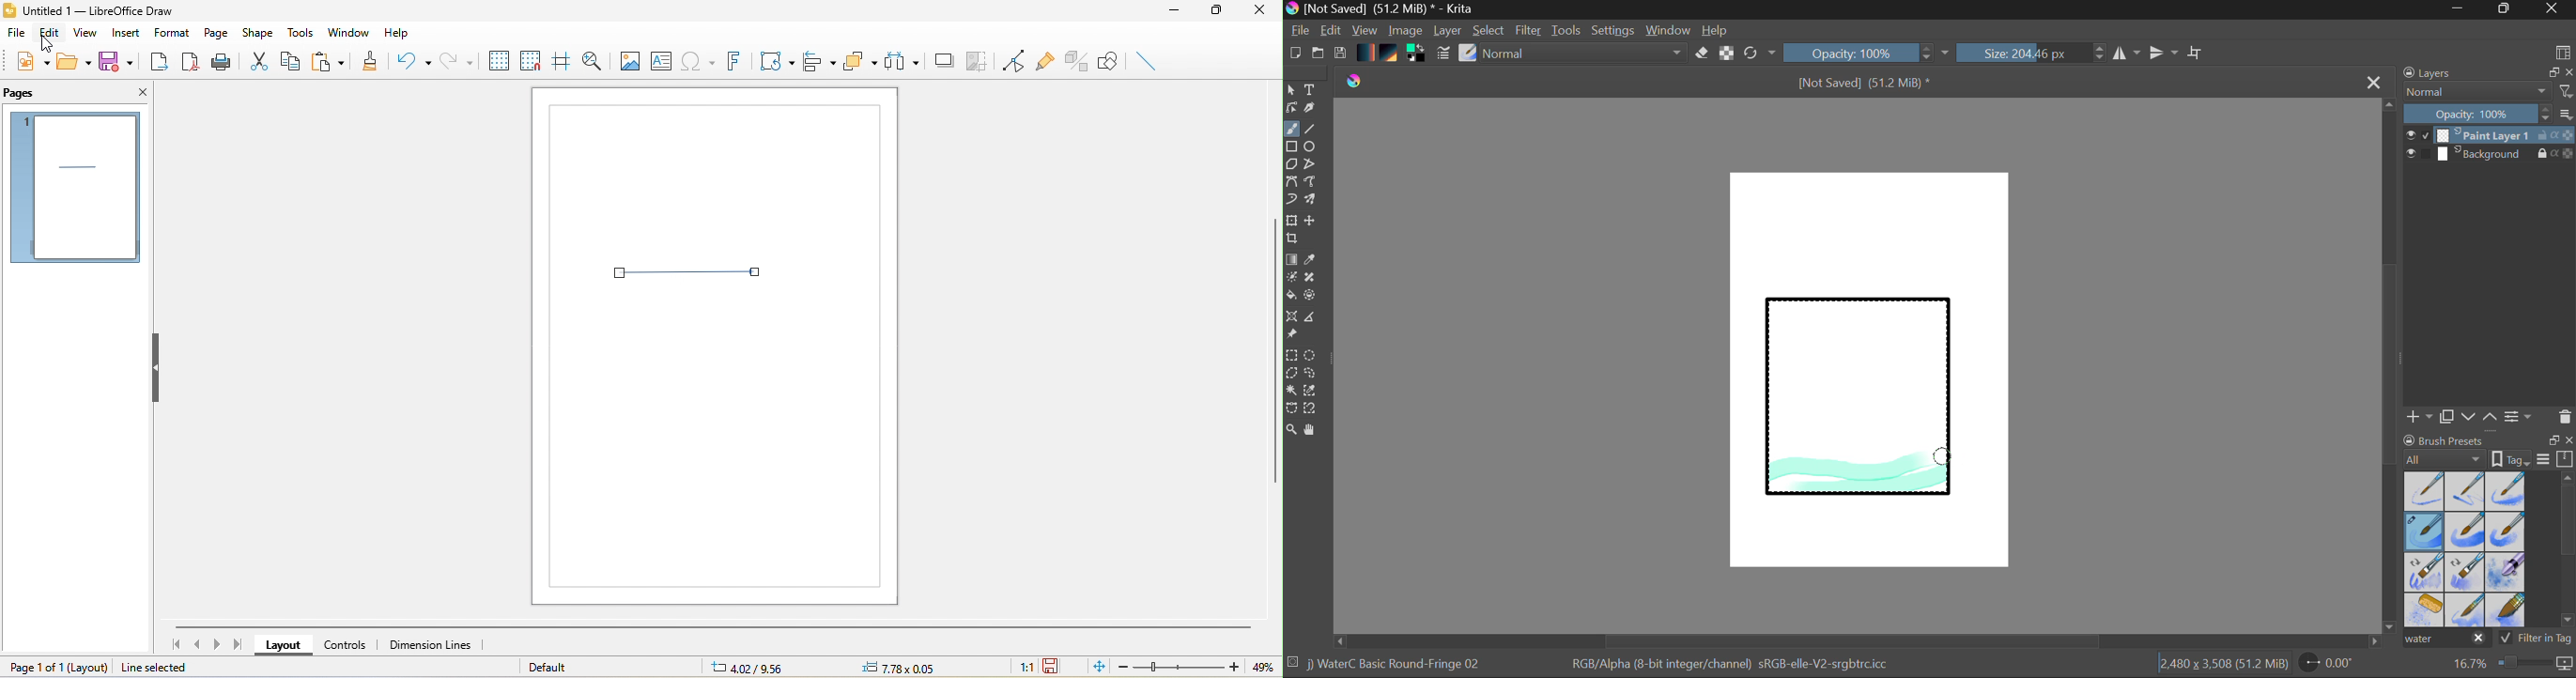  What do you see at coordinates (439, 645) in the screenshot?
I see `dimension lines` at bounding box center [439, 645].